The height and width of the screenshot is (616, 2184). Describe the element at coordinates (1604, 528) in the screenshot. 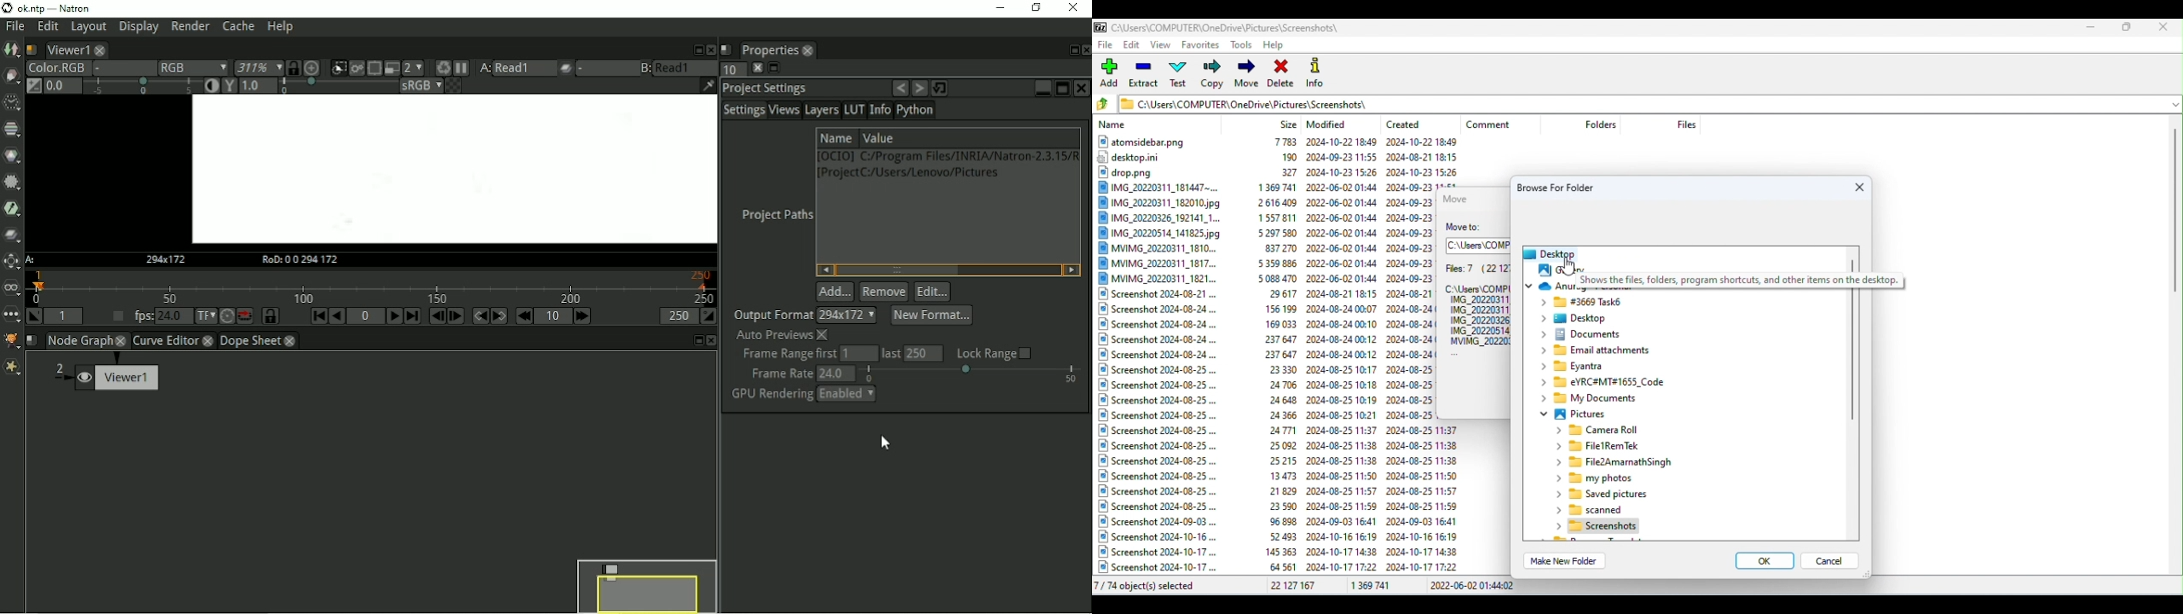

I see `Folder` at that location.